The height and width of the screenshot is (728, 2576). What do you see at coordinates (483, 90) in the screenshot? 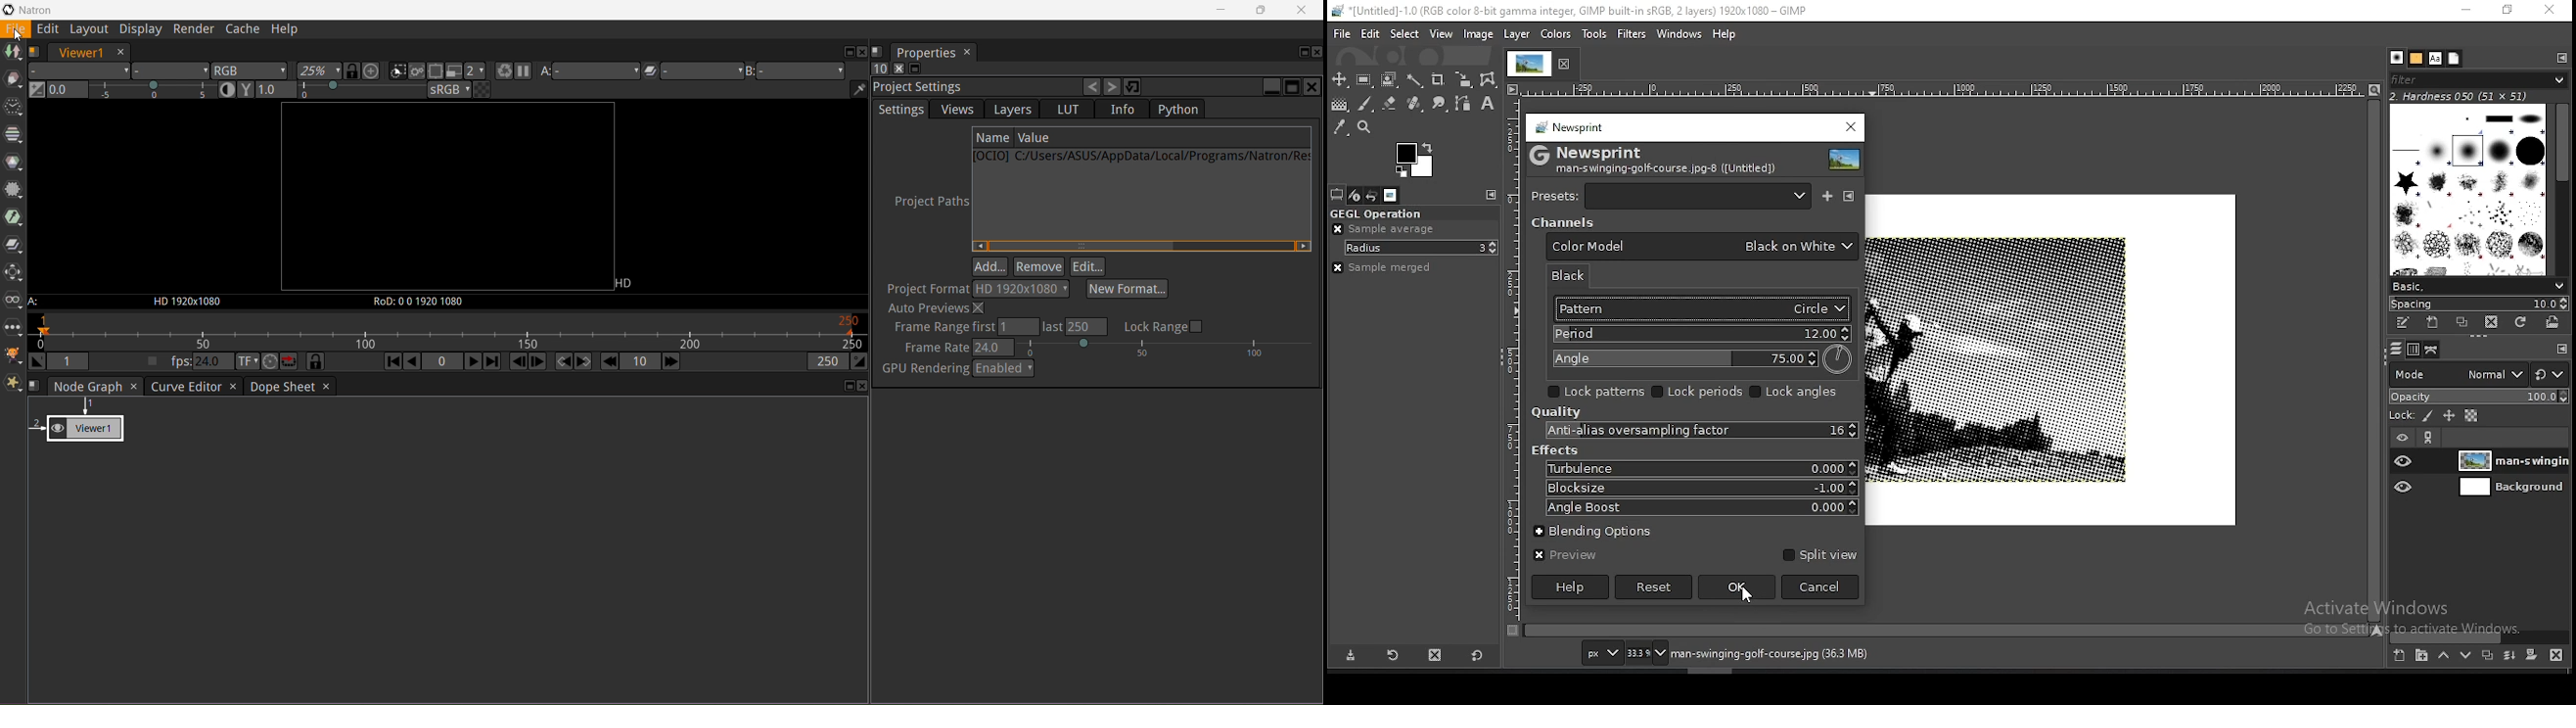
I see `If checked, the viewer draws a checkerboard under Input A instead of black` at bounding box center [483, 90].